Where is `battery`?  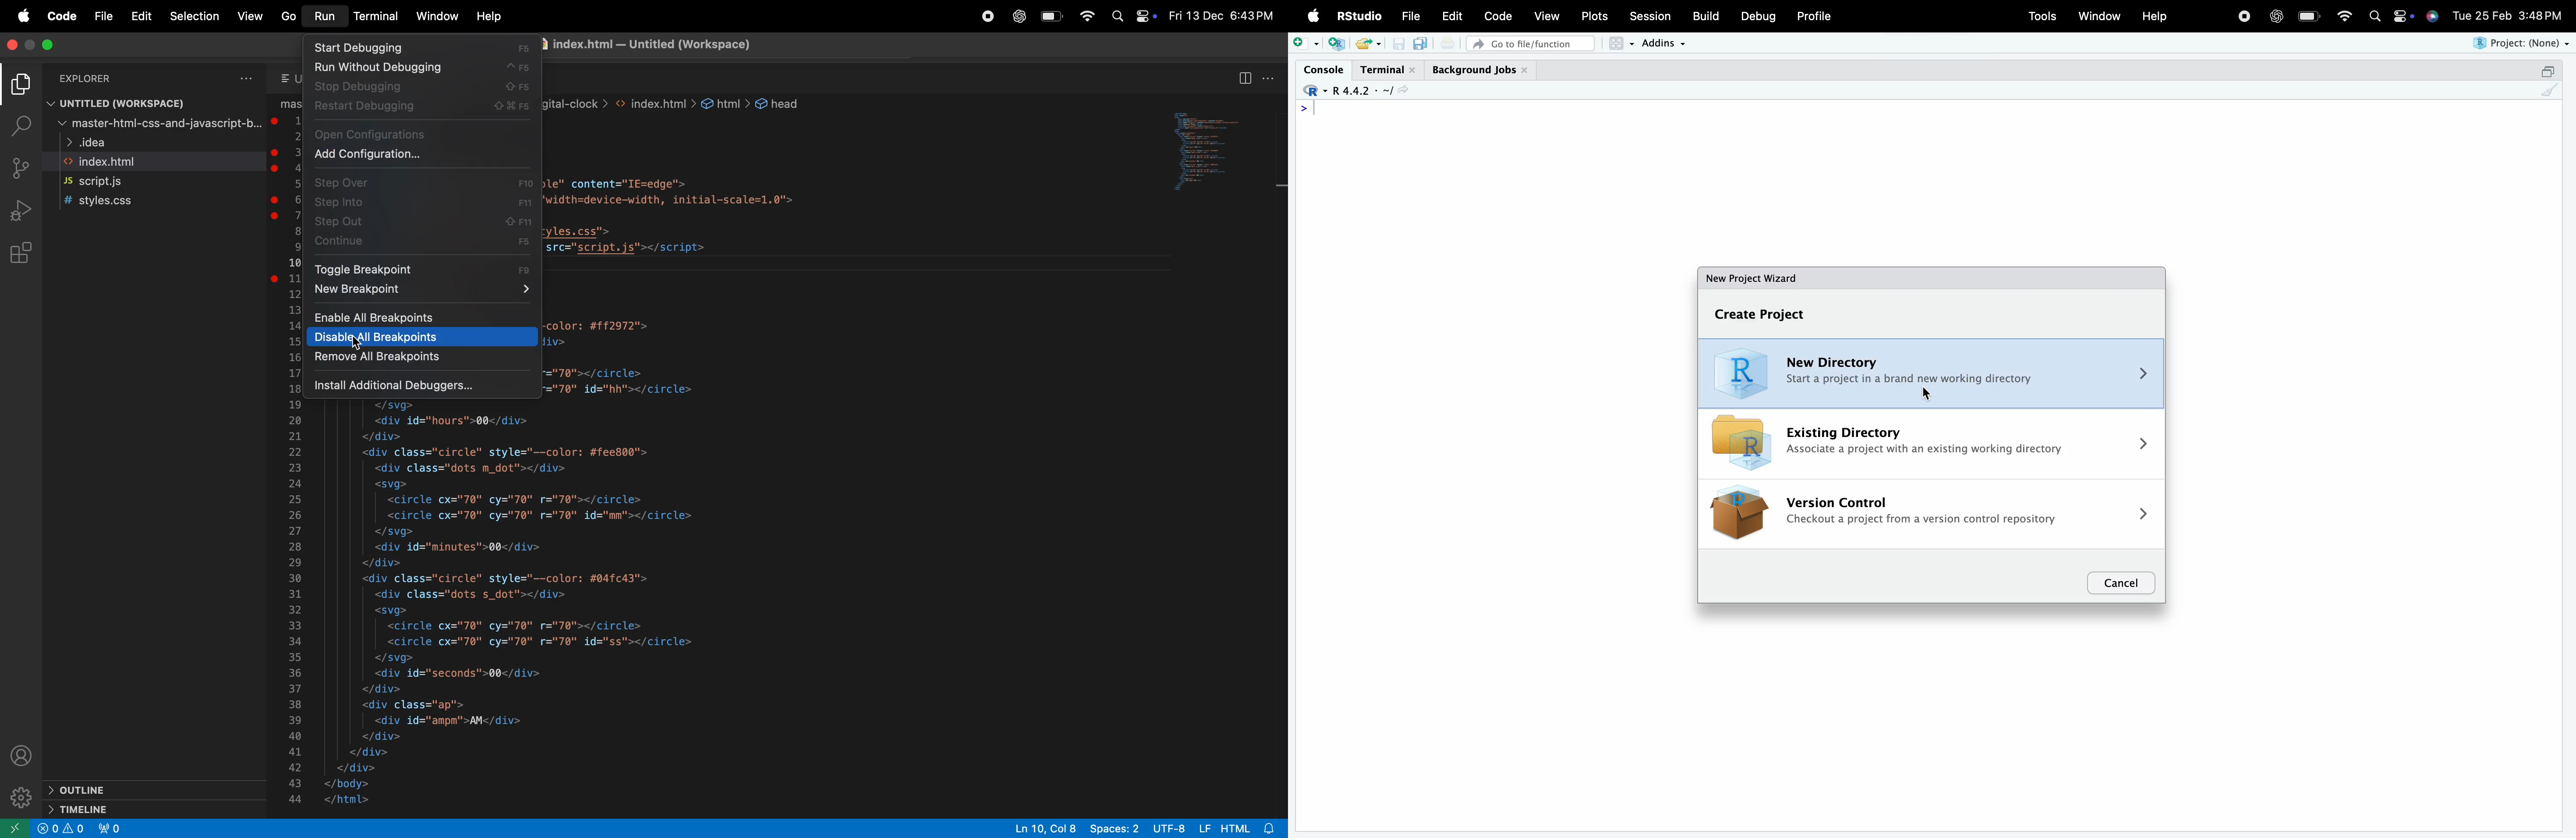 battery is located at coordinates (2308, 17).